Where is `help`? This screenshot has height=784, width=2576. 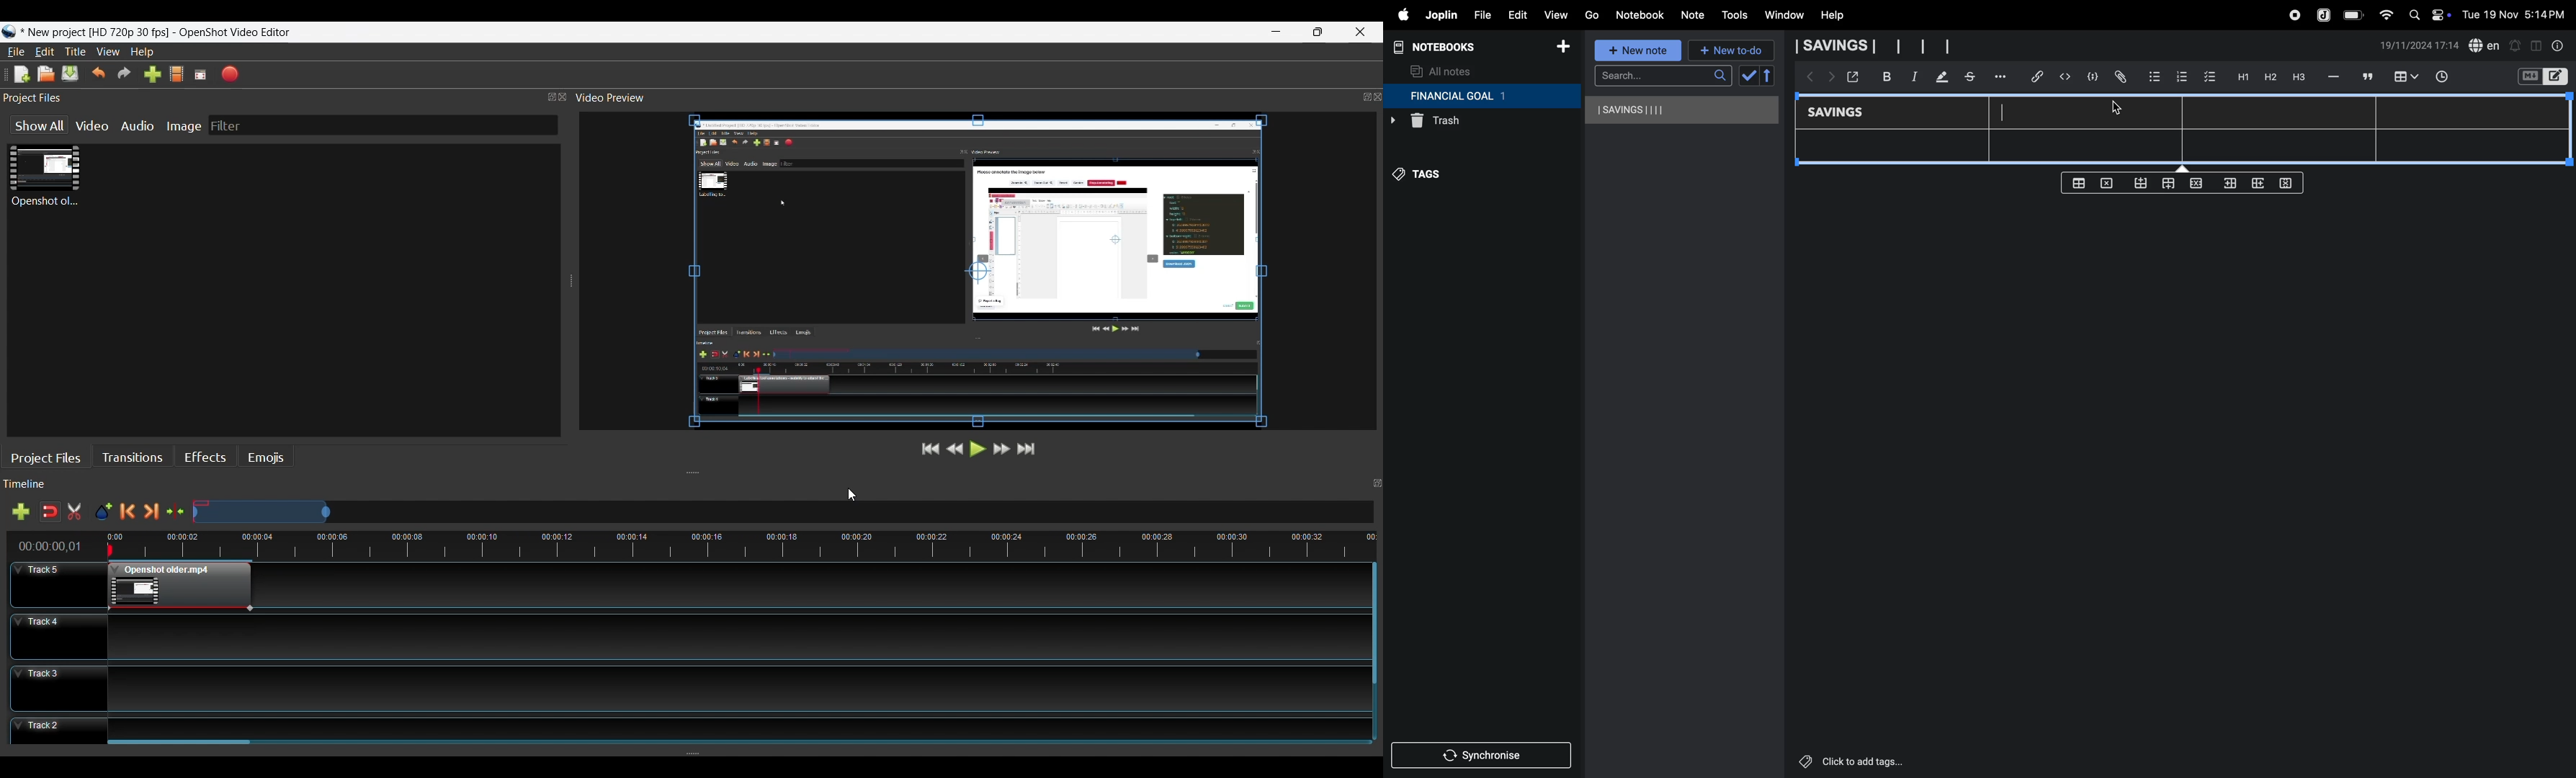
help is located at coordinates (1840, 15).